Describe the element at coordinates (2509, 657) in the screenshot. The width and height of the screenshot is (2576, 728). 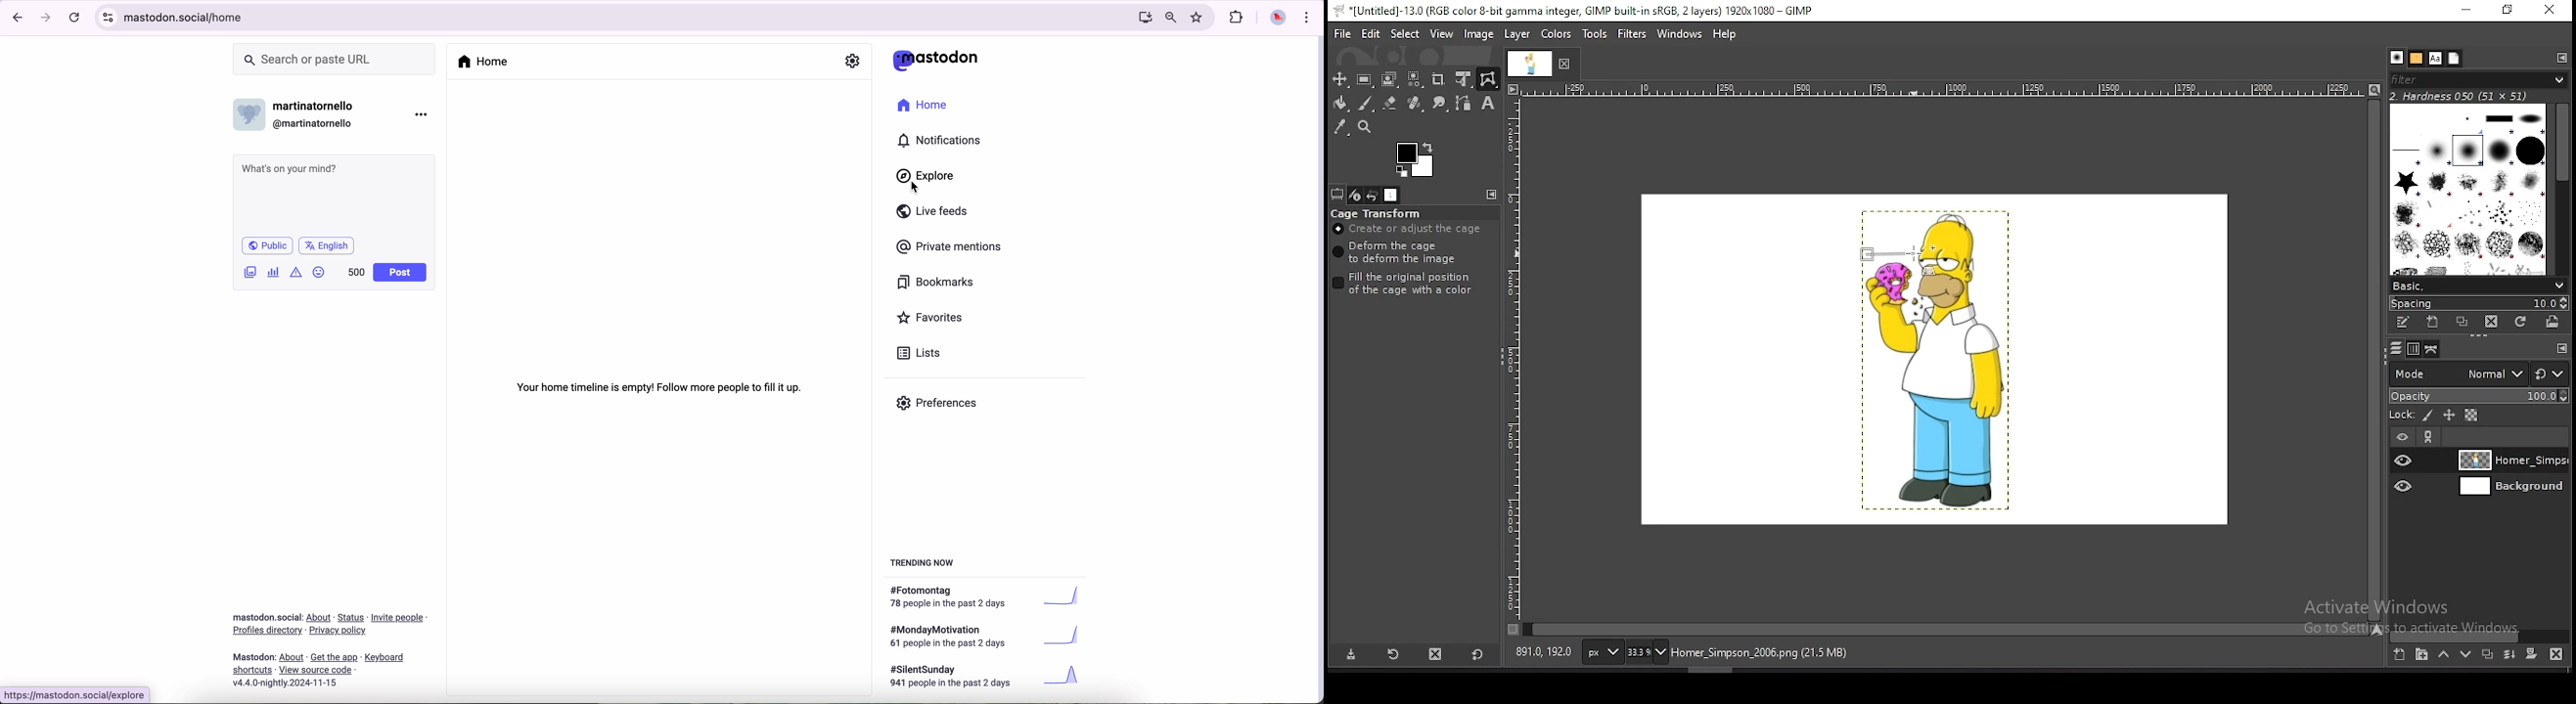
I see `merge layers` at that location.